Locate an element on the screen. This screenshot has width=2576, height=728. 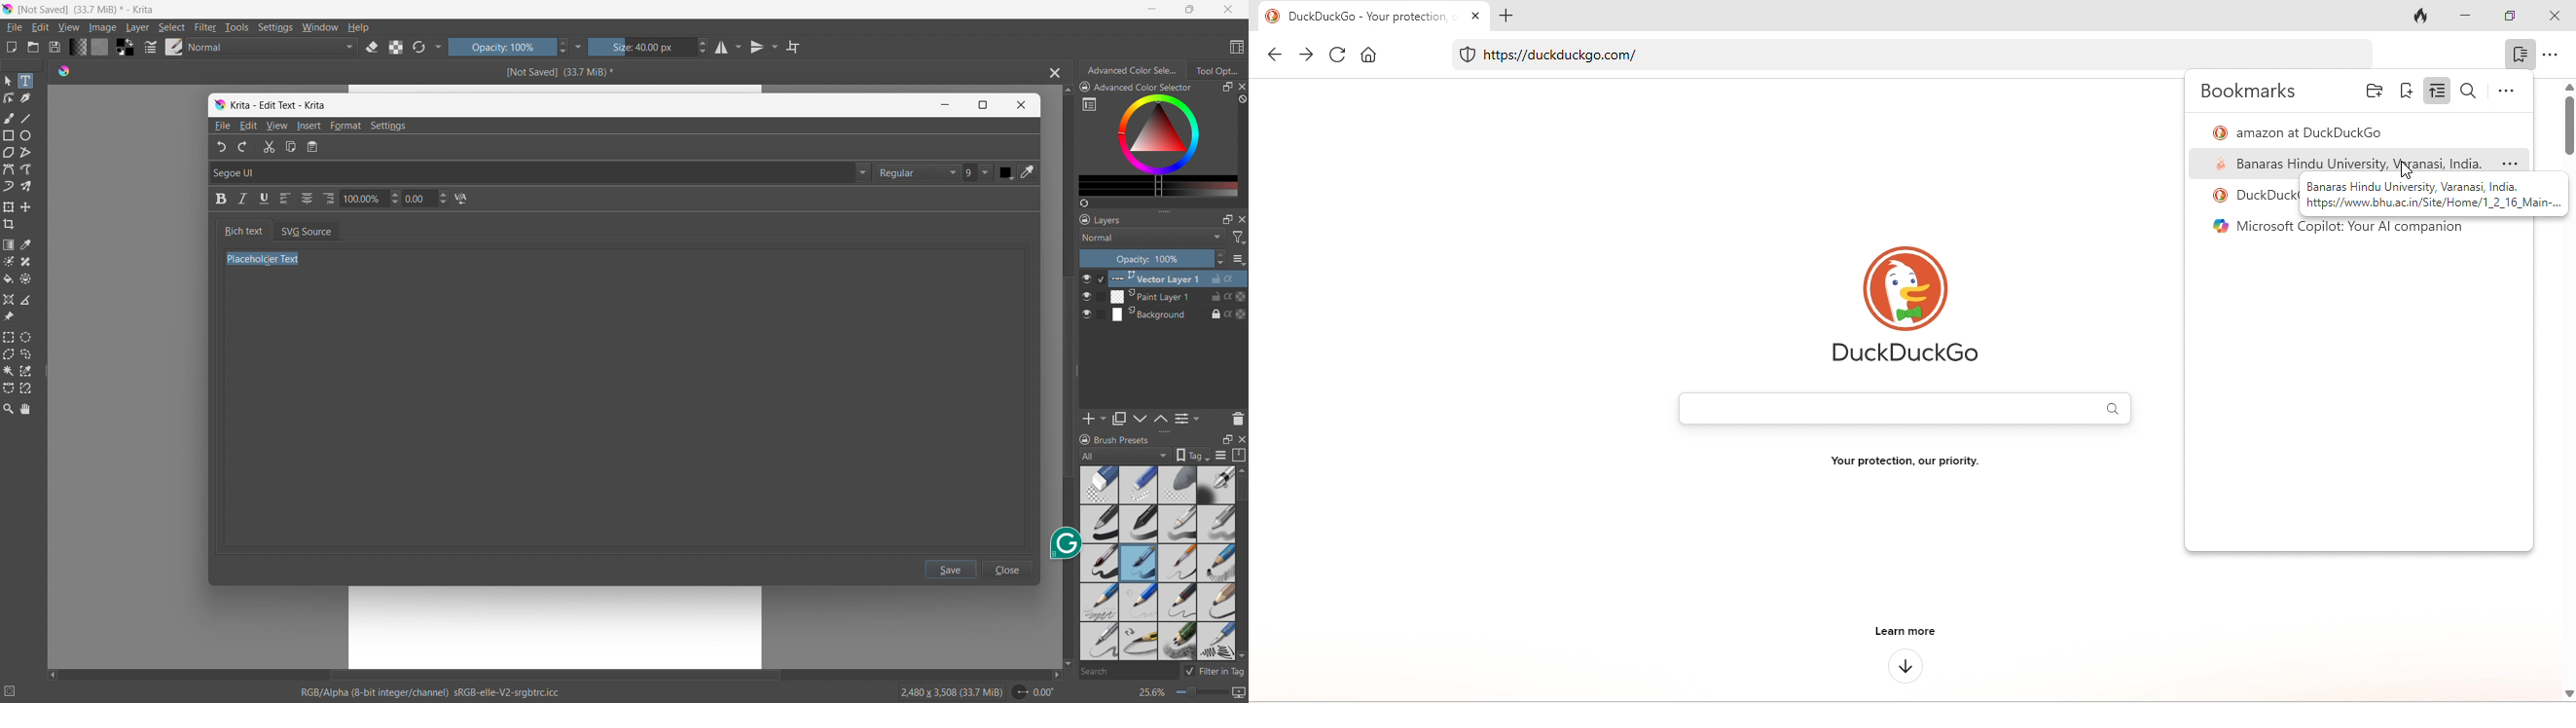
copy is located at coordinates (291, 146).